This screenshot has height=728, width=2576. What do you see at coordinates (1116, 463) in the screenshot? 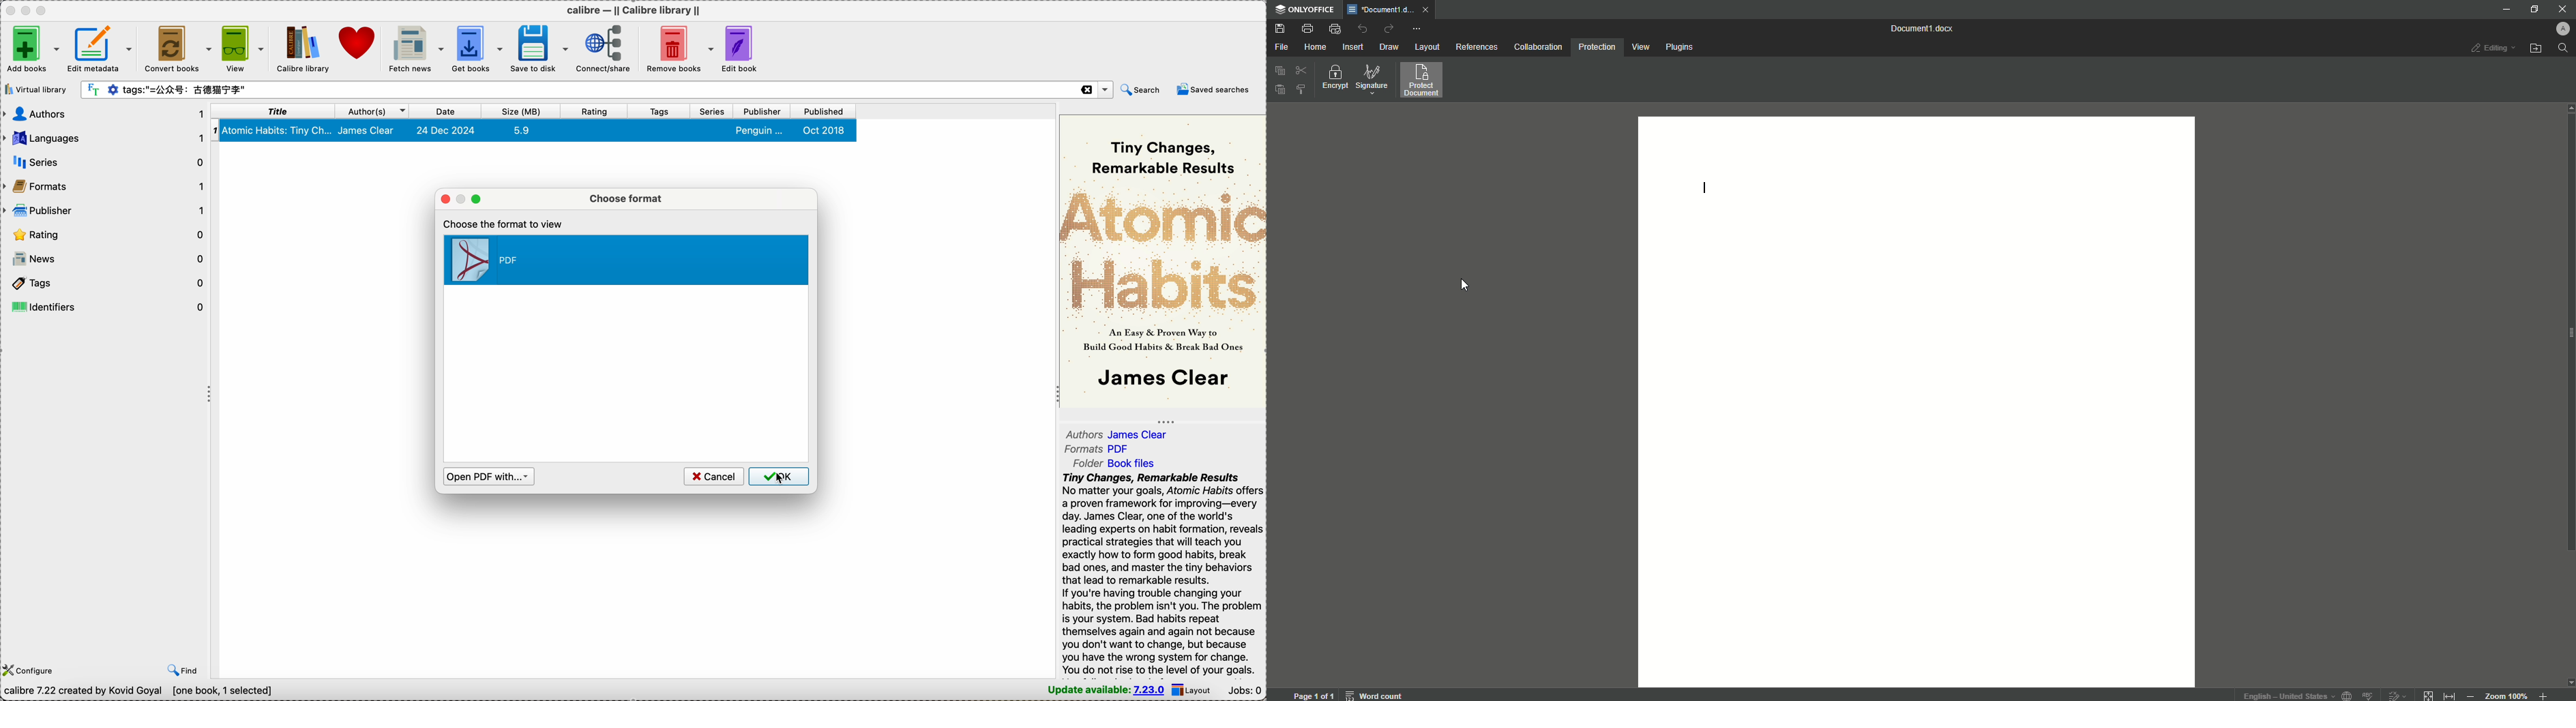
I see `folder` at bounding box center [1116, 463].